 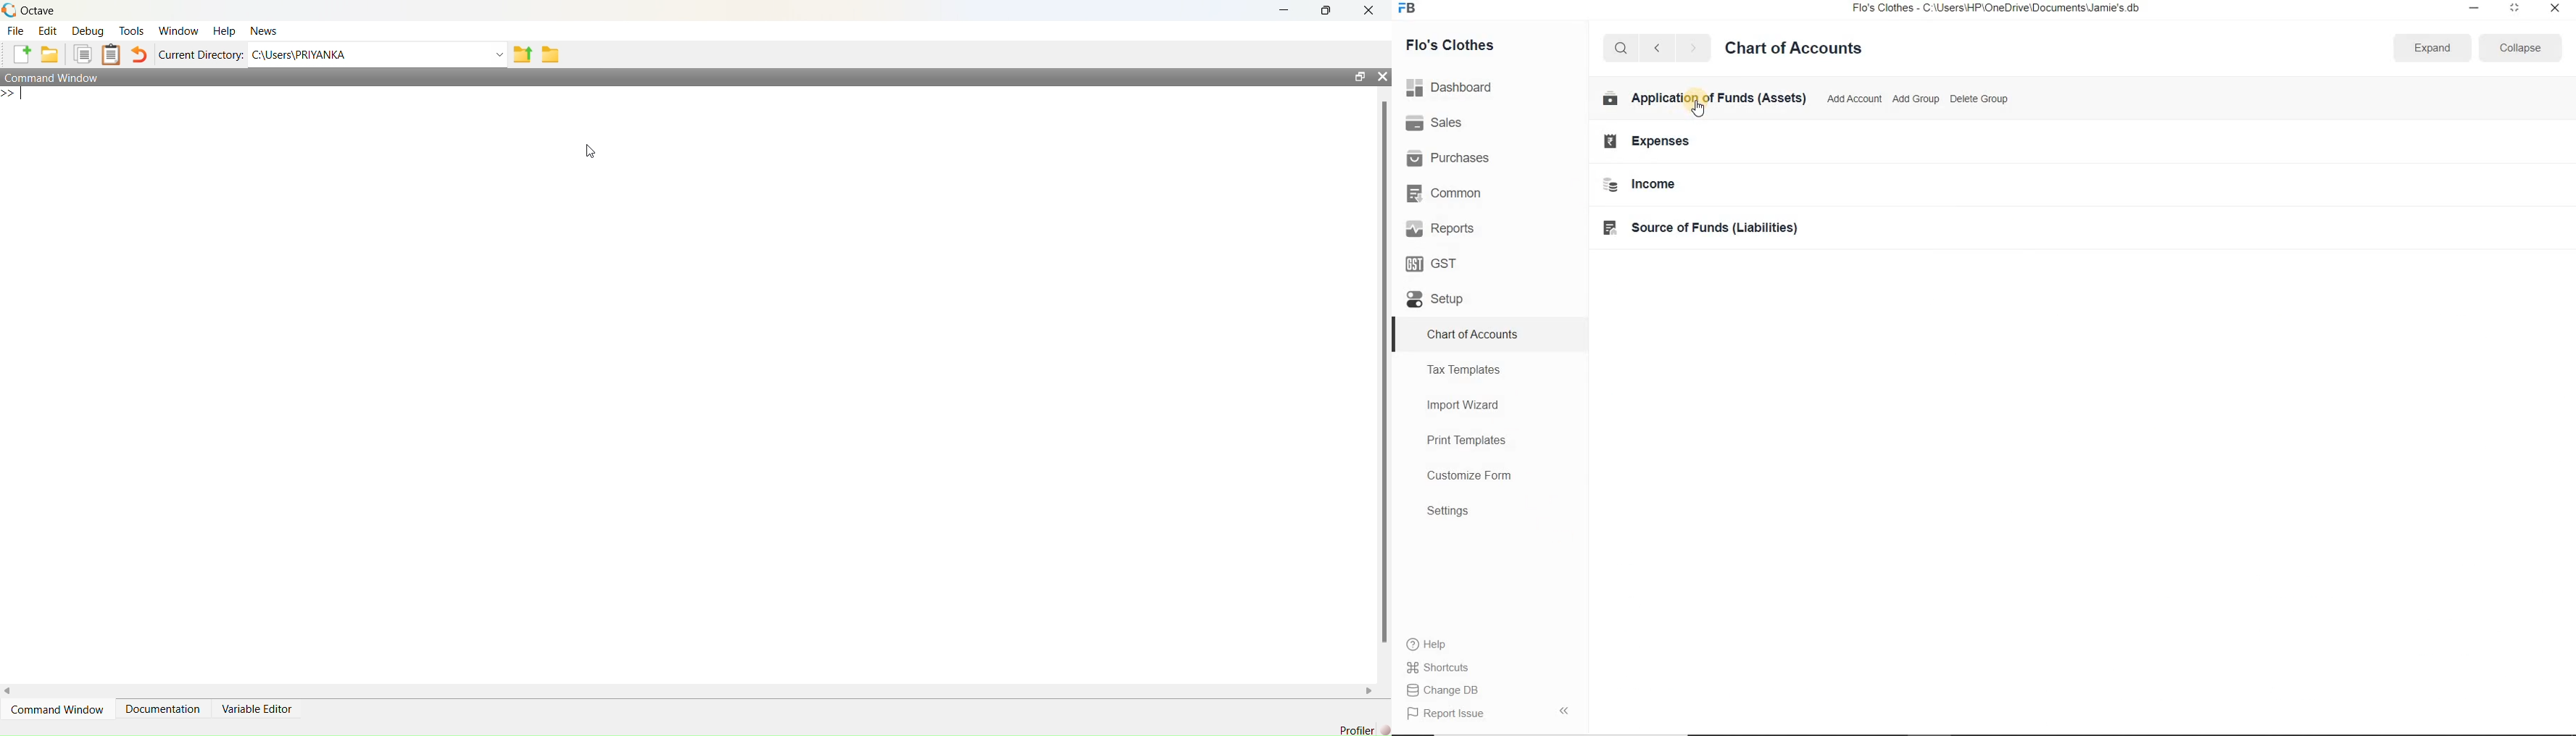 I want to click on scroll left, so click(x=8, y=690).